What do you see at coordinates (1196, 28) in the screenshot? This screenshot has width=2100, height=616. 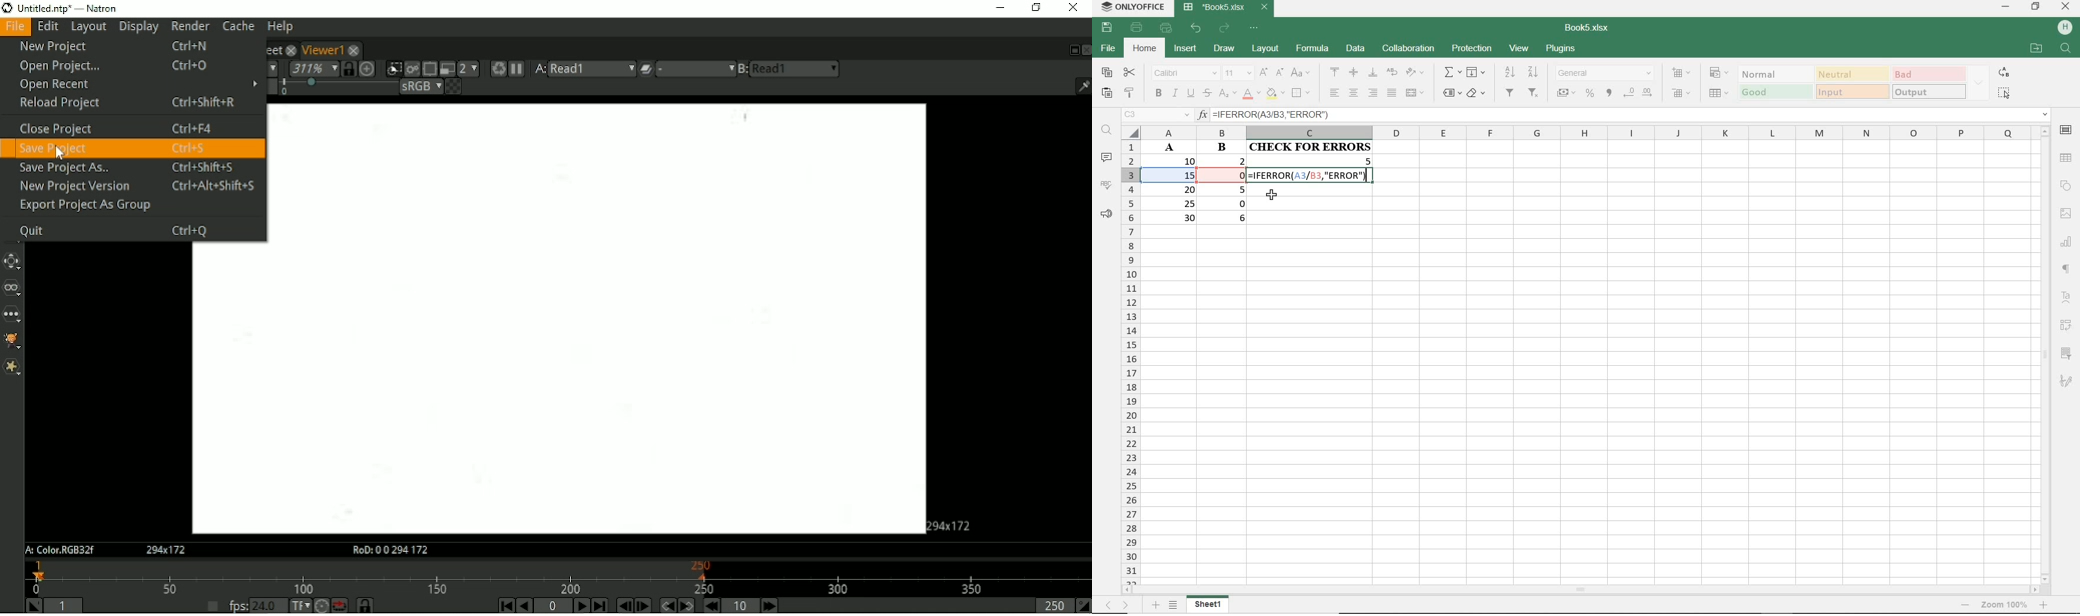 I see `UNDO` at bounding box center [1196, 28].